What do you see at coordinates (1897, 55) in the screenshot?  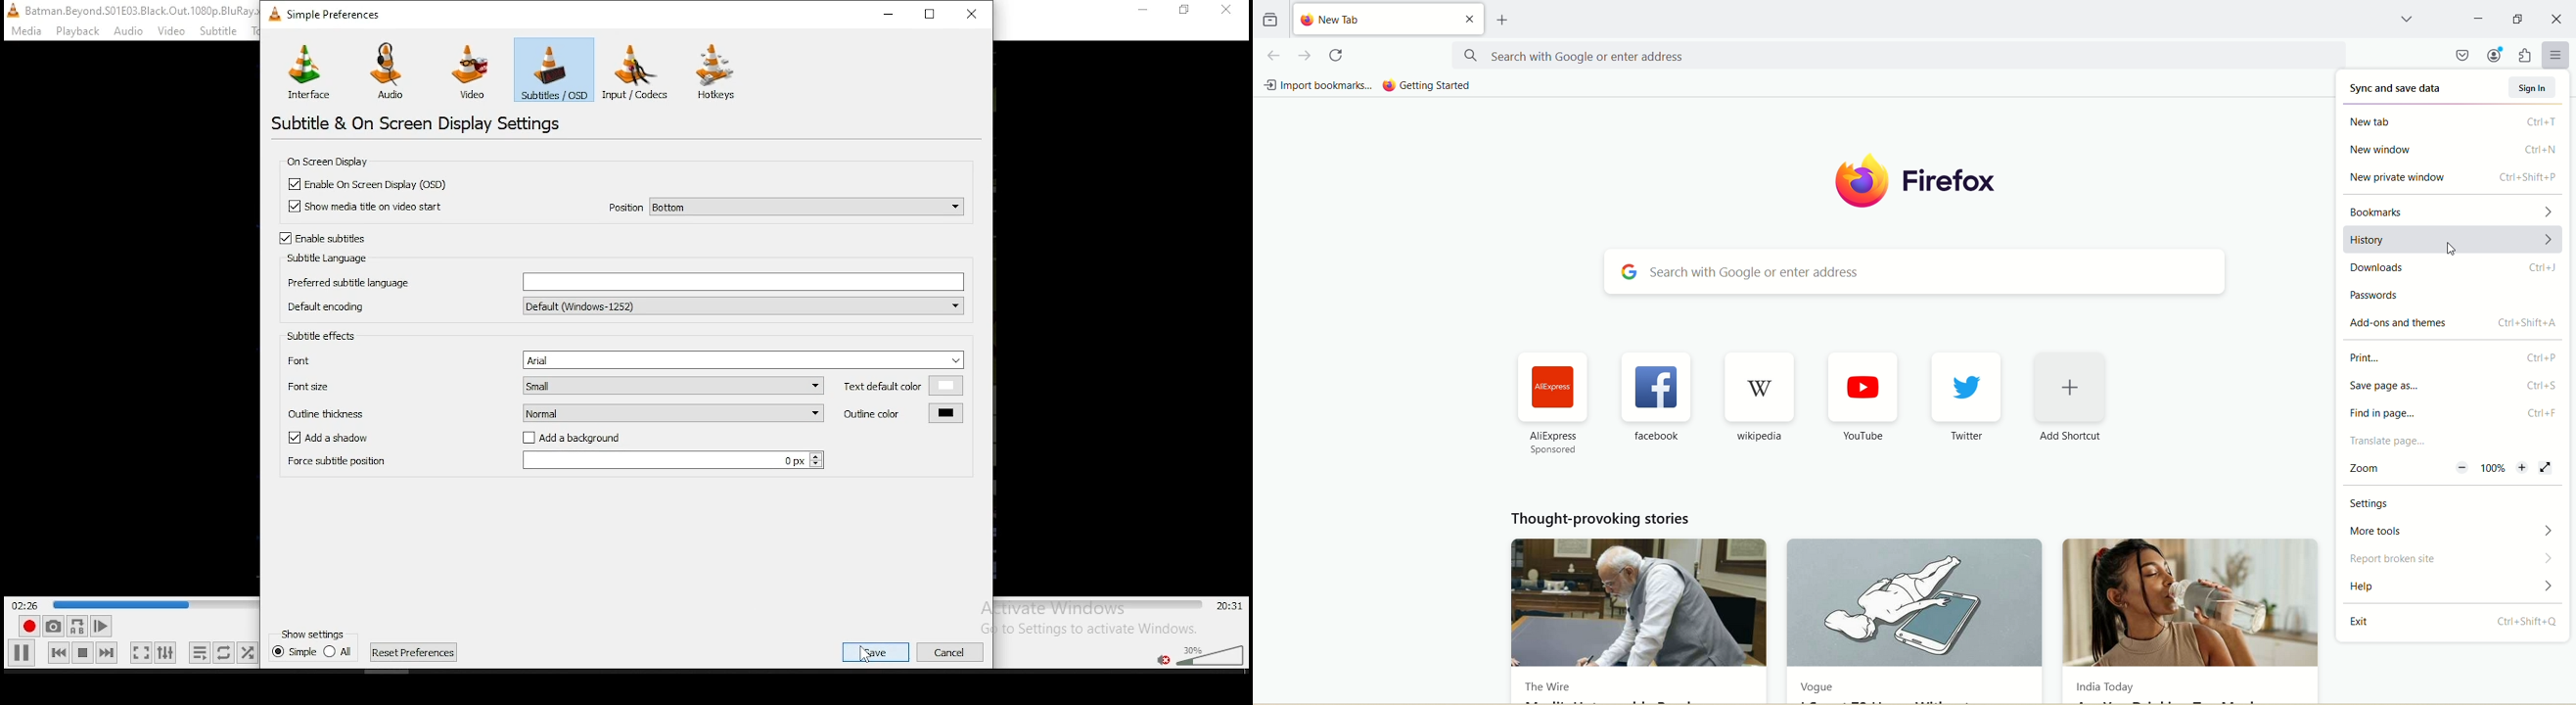 I see `search with google or enter address` at bounding box center [1897, 55].